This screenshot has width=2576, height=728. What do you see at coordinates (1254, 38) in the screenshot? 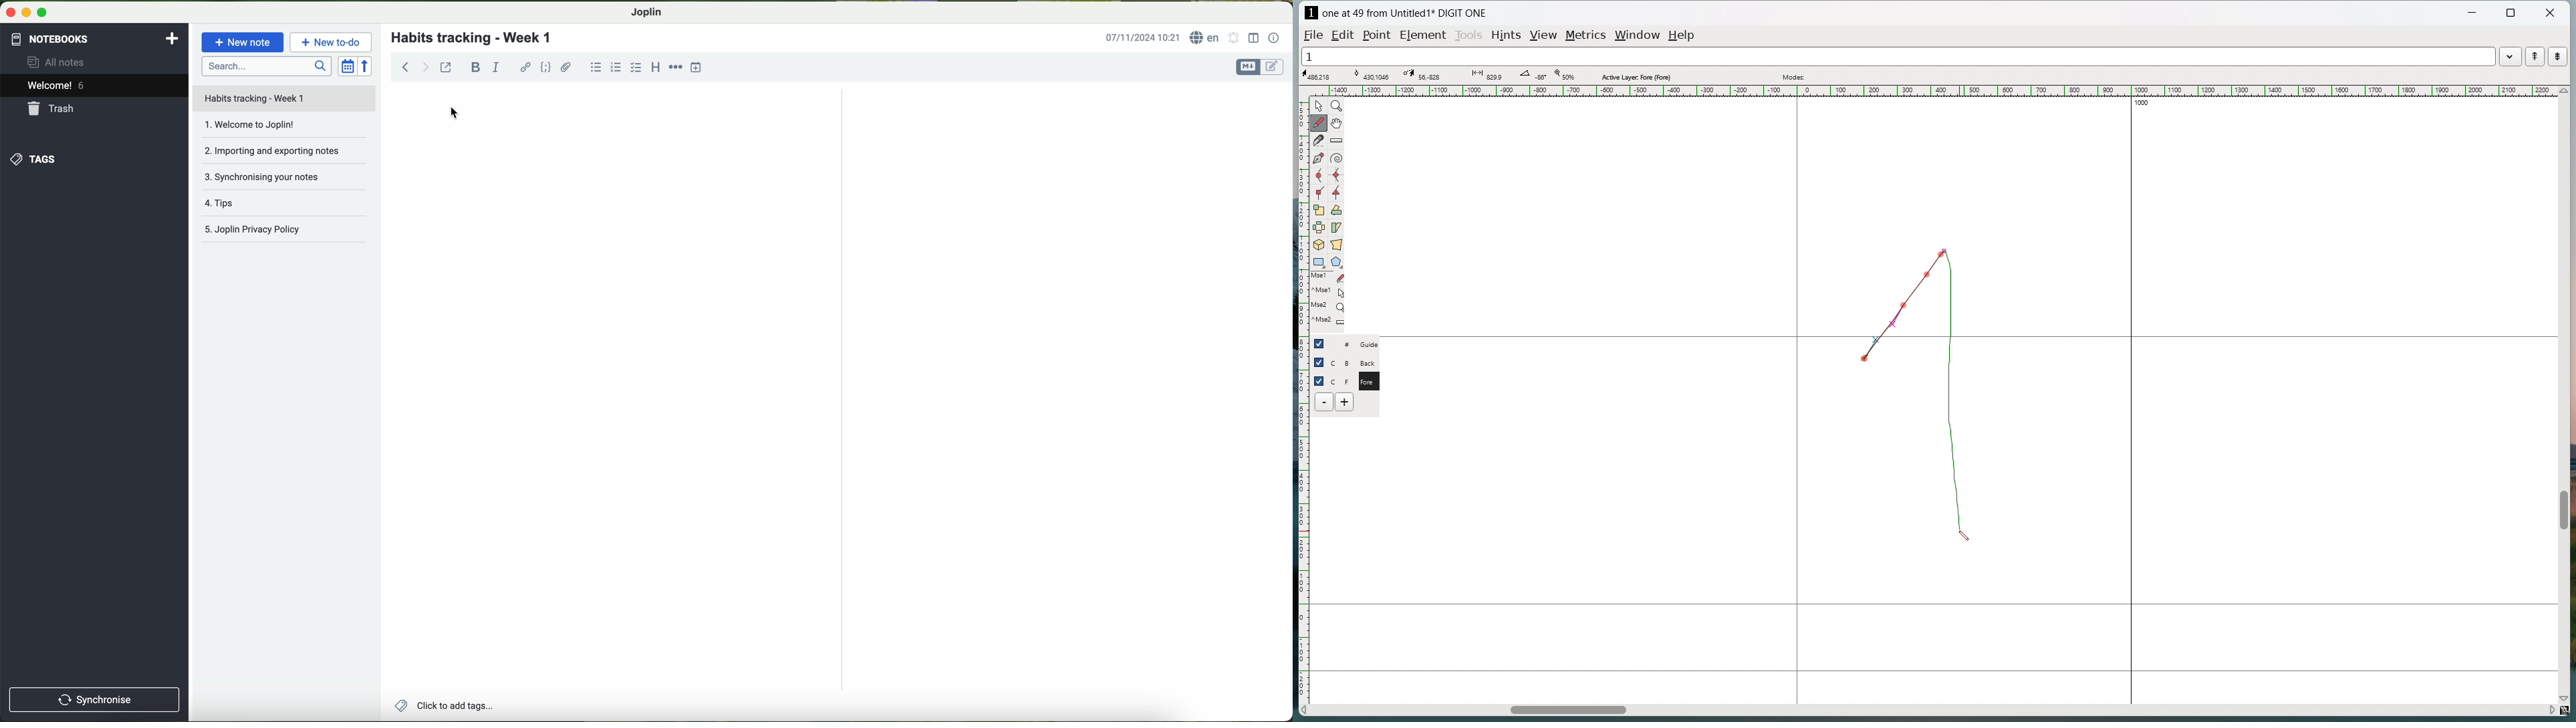
I see `toggle editor layout` at bounding box center [1254, 38].